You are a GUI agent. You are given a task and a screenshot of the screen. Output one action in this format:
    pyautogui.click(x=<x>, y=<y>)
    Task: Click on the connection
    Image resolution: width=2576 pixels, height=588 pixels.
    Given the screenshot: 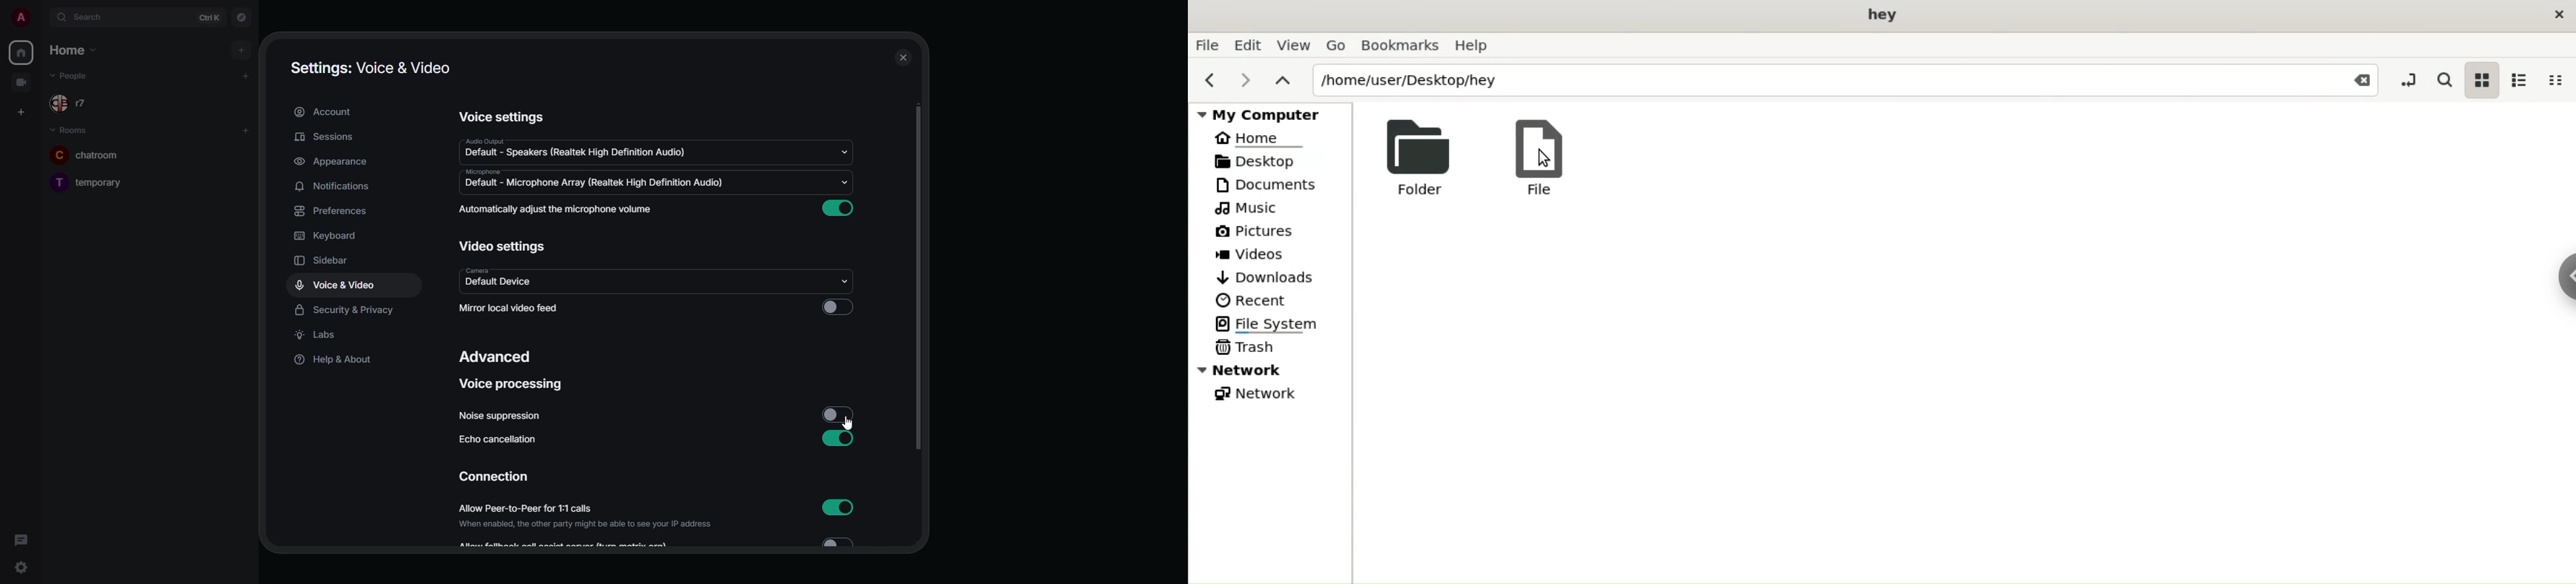 What is the action you would take?
    pyautogui.click(x=494, y=476)
    